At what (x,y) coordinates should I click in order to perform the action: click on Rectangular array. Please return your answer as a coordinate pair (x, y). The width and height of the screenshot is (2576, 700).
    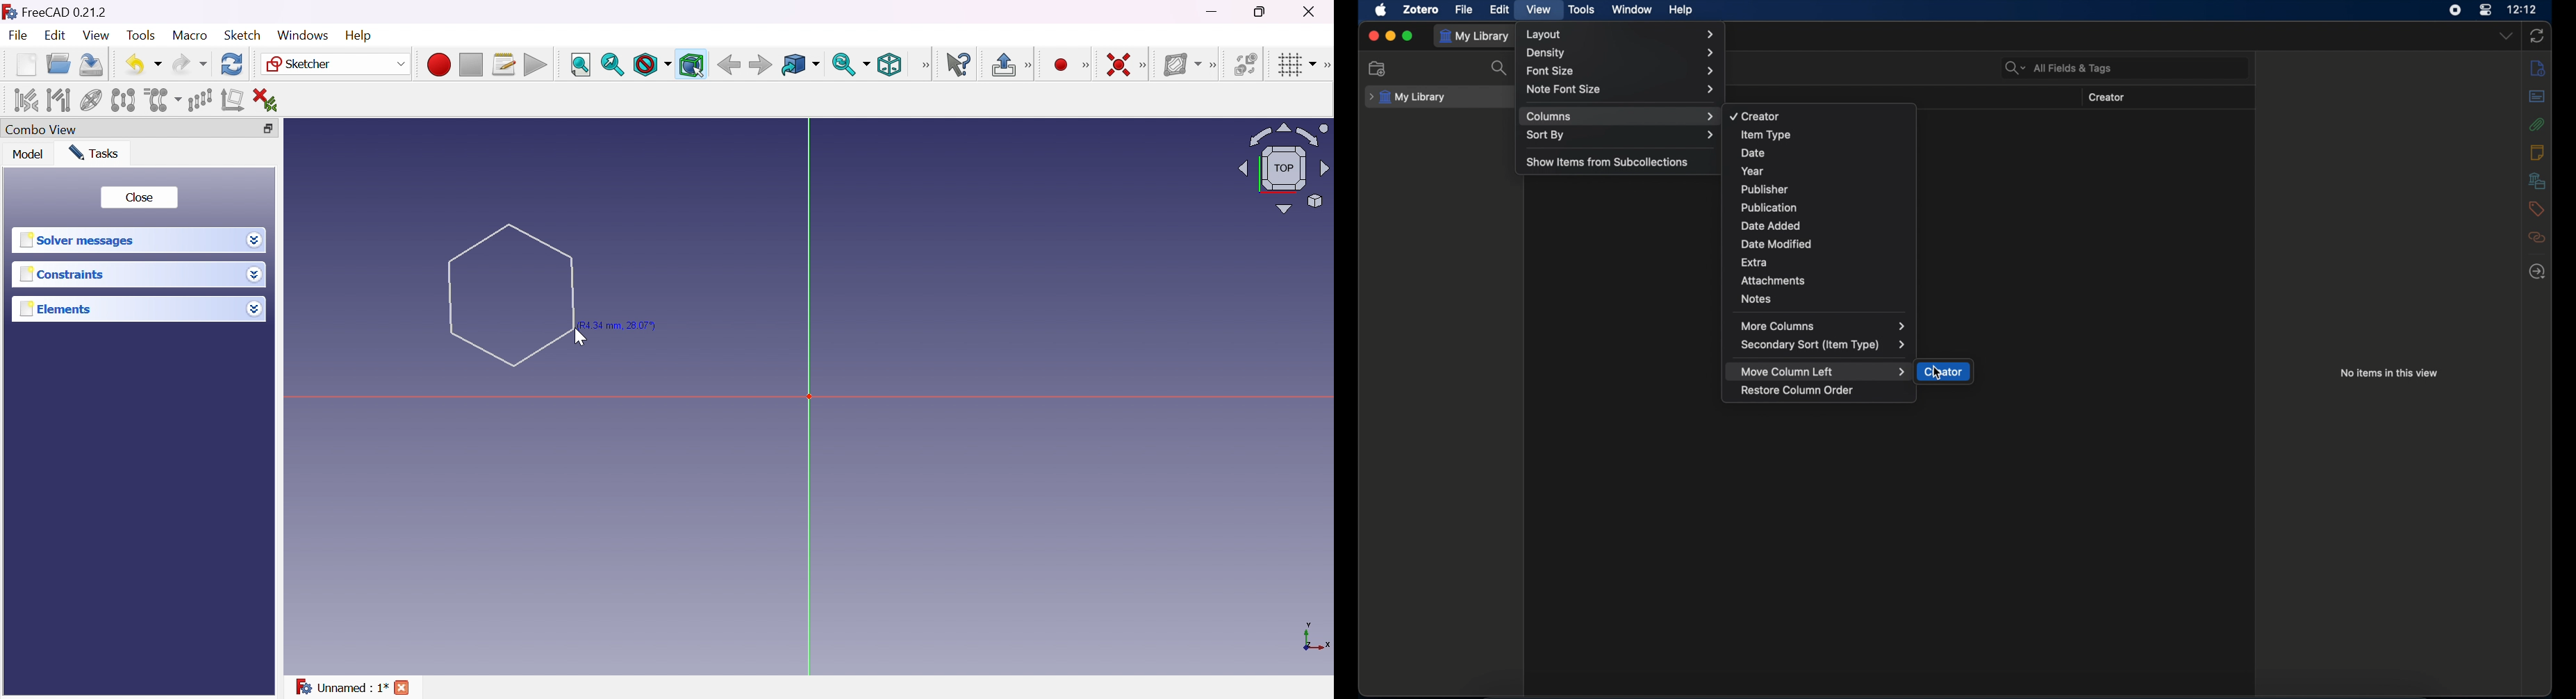
    Looking at the image, I should click on (200, 100).